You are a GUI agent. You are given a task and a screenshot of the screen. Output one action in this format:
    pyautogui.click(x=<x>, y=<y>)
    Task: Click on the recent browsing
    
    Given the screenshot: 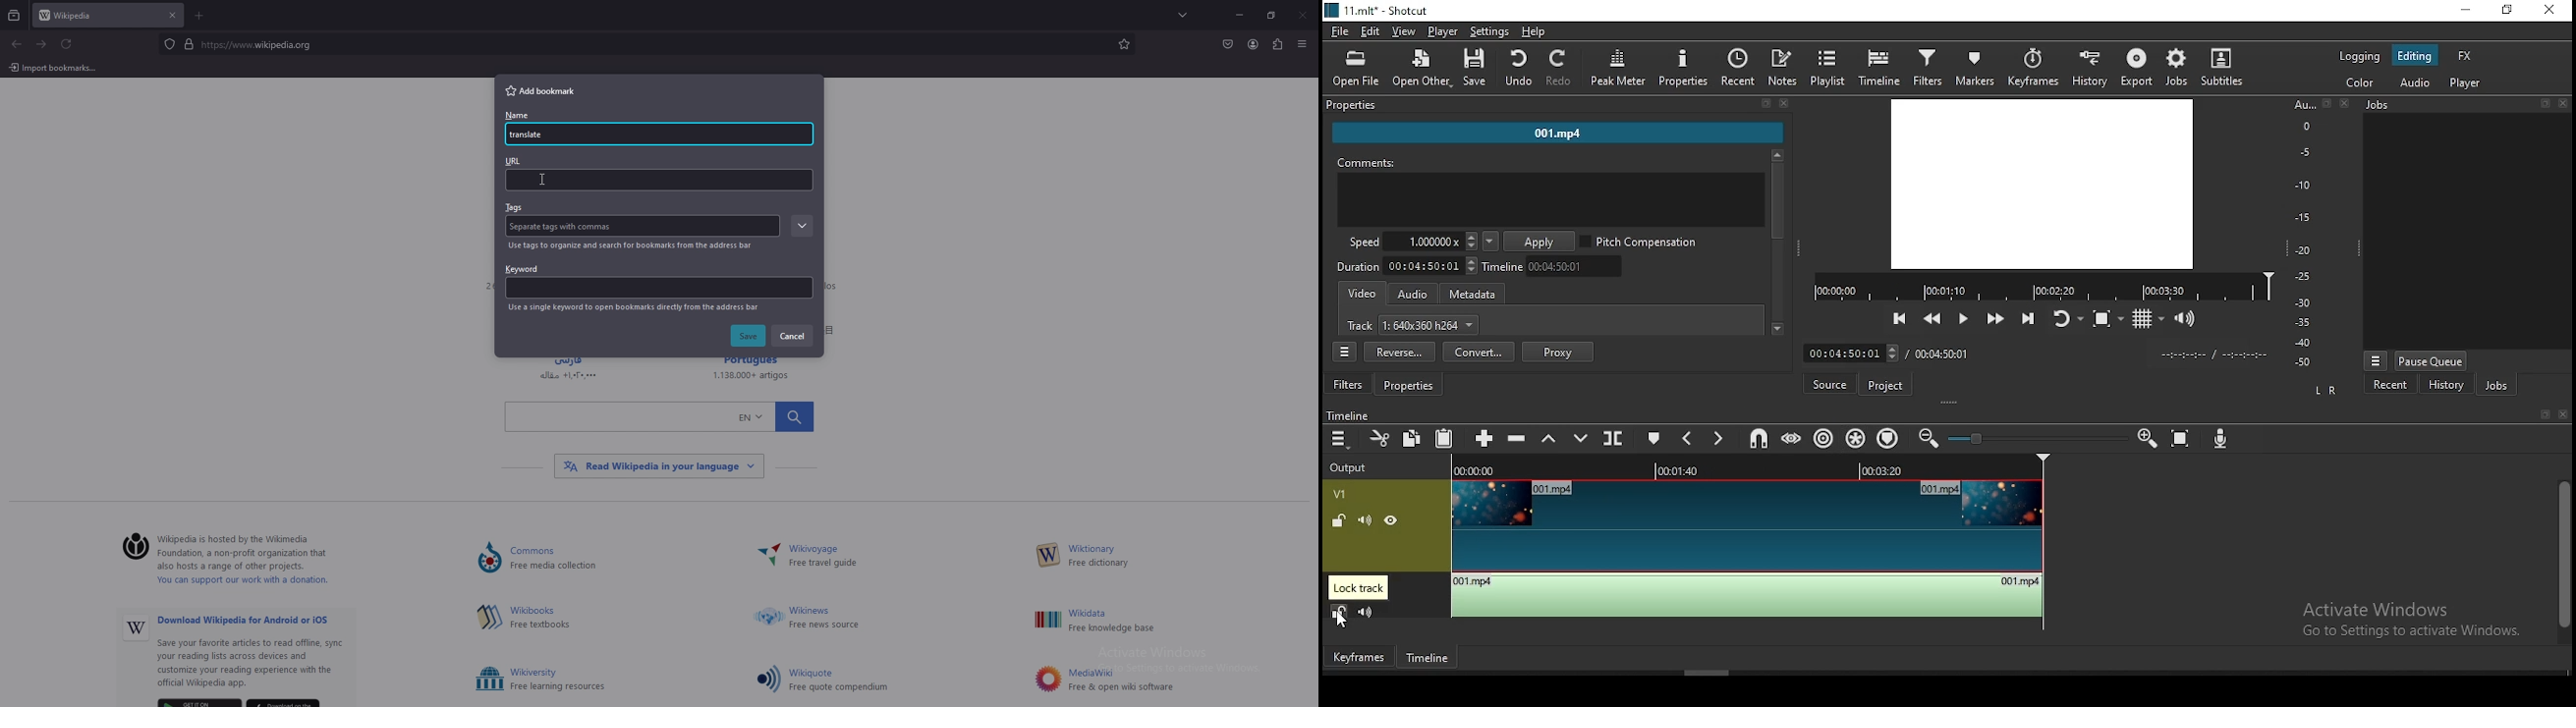 What is the action you would take?
    pyautogui.click(x=14, y=16)
    